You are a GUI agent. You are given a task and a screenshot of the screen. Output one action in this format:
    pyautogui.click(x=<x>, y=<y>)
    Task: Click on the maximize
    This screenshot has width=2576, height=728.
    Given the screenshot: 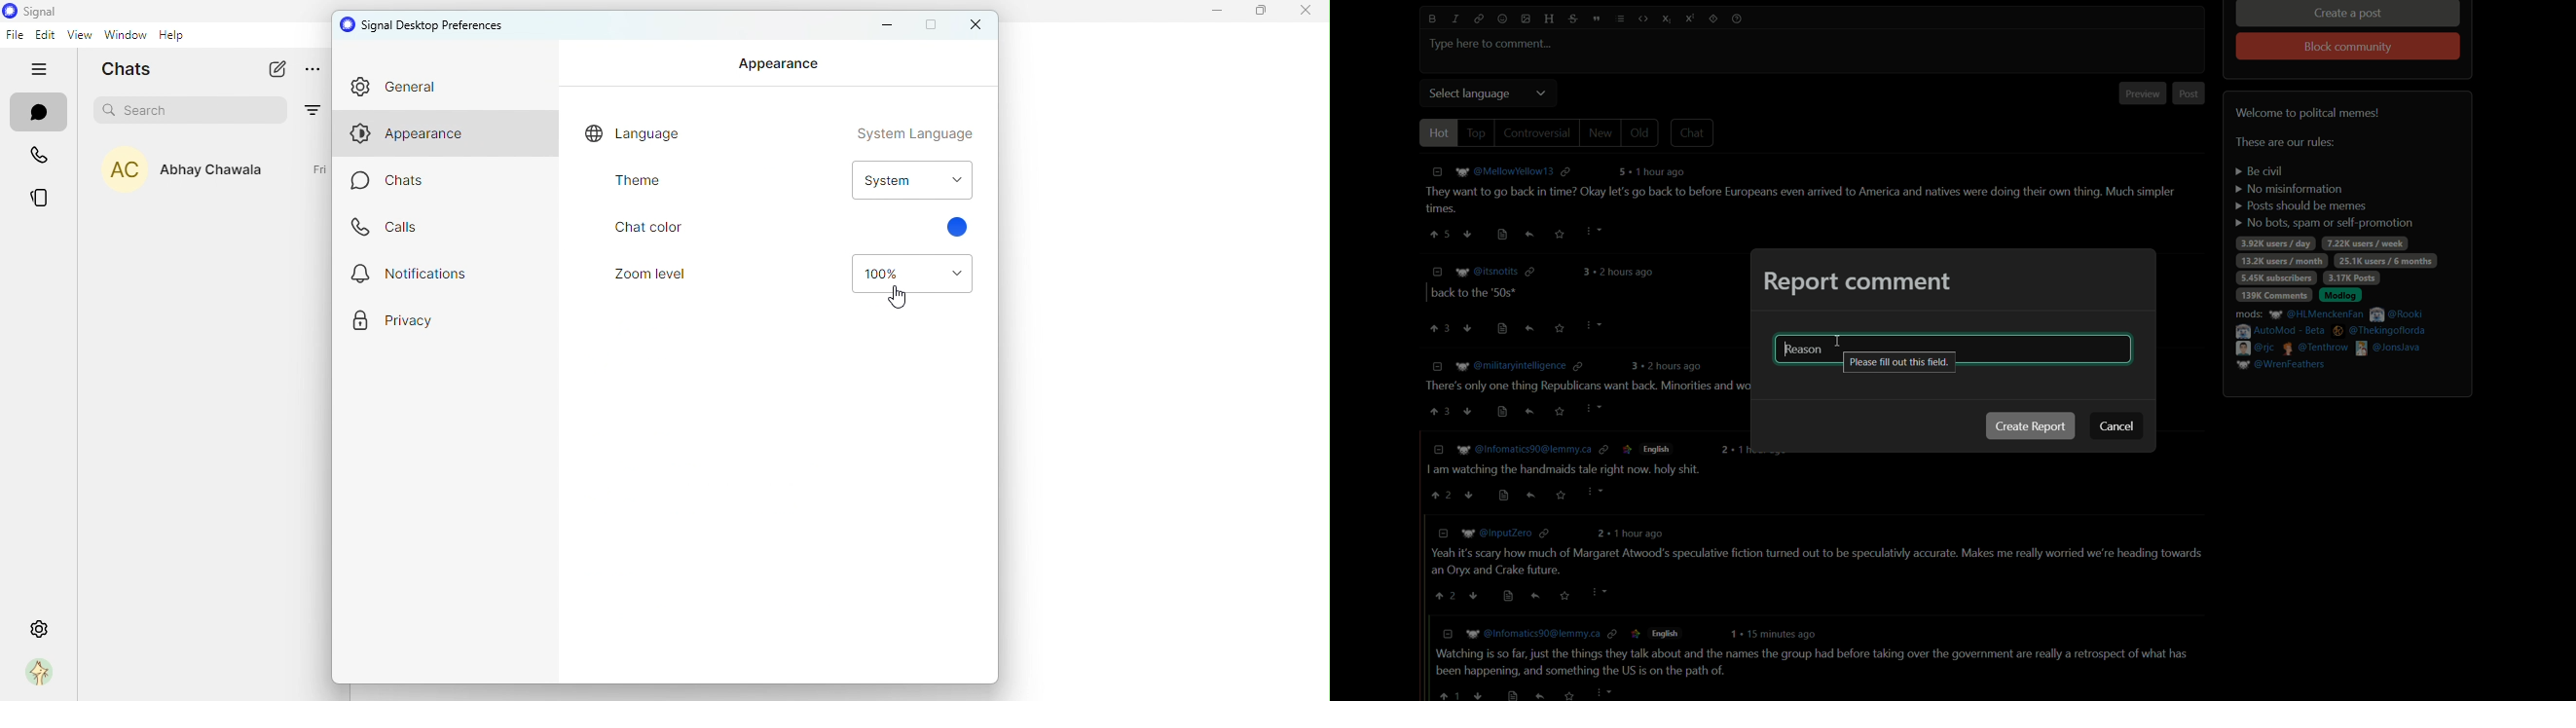 What is the action you would take?
    pyautogui.click(x=1261, y=15)
    